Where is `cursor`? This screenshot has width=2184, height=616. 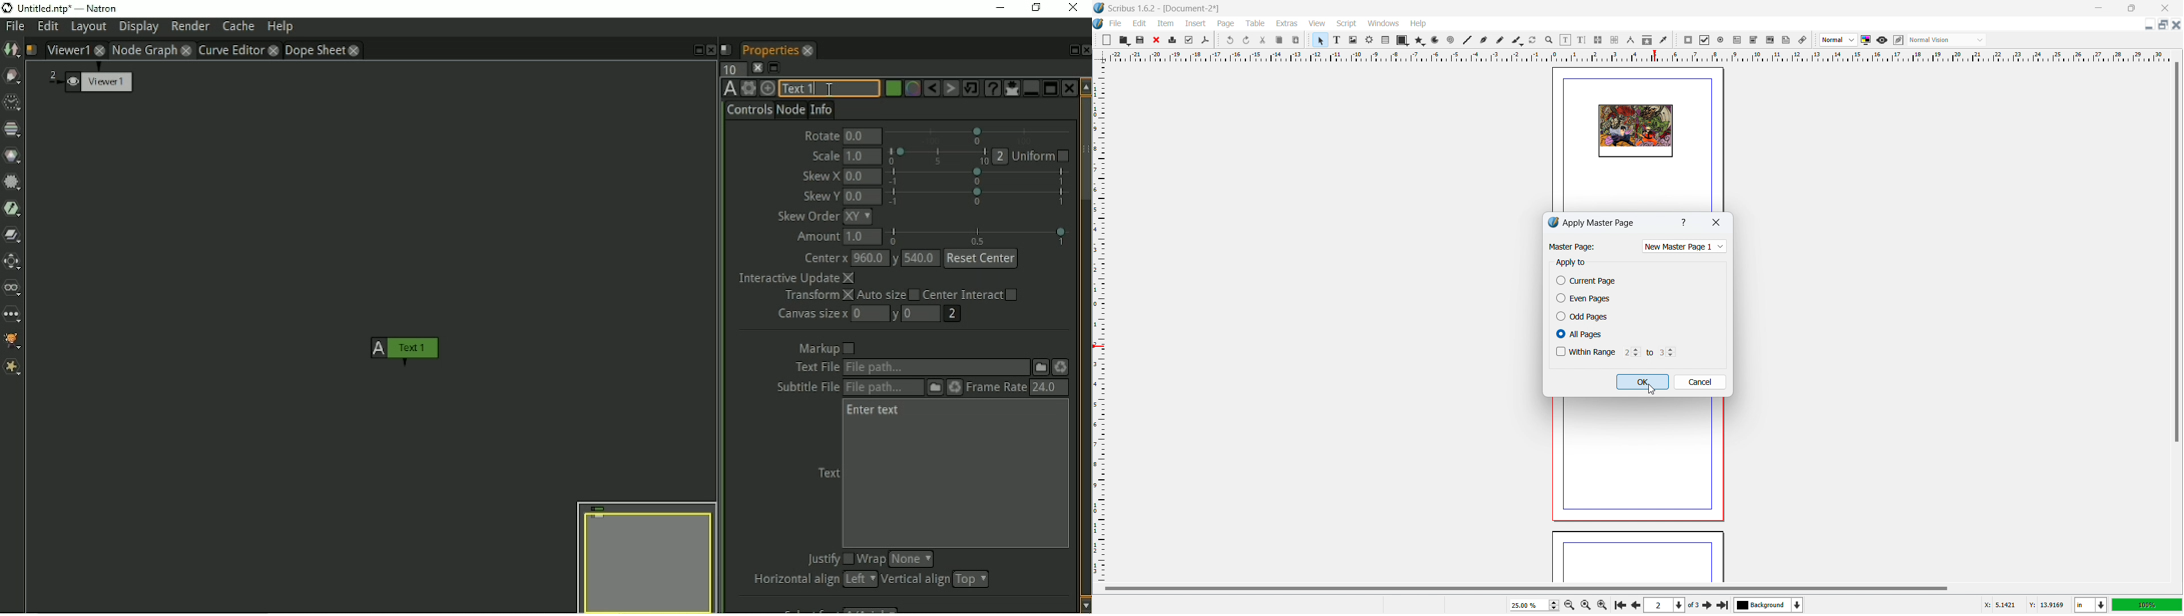 cursor is located at coordinates (1651, 388).